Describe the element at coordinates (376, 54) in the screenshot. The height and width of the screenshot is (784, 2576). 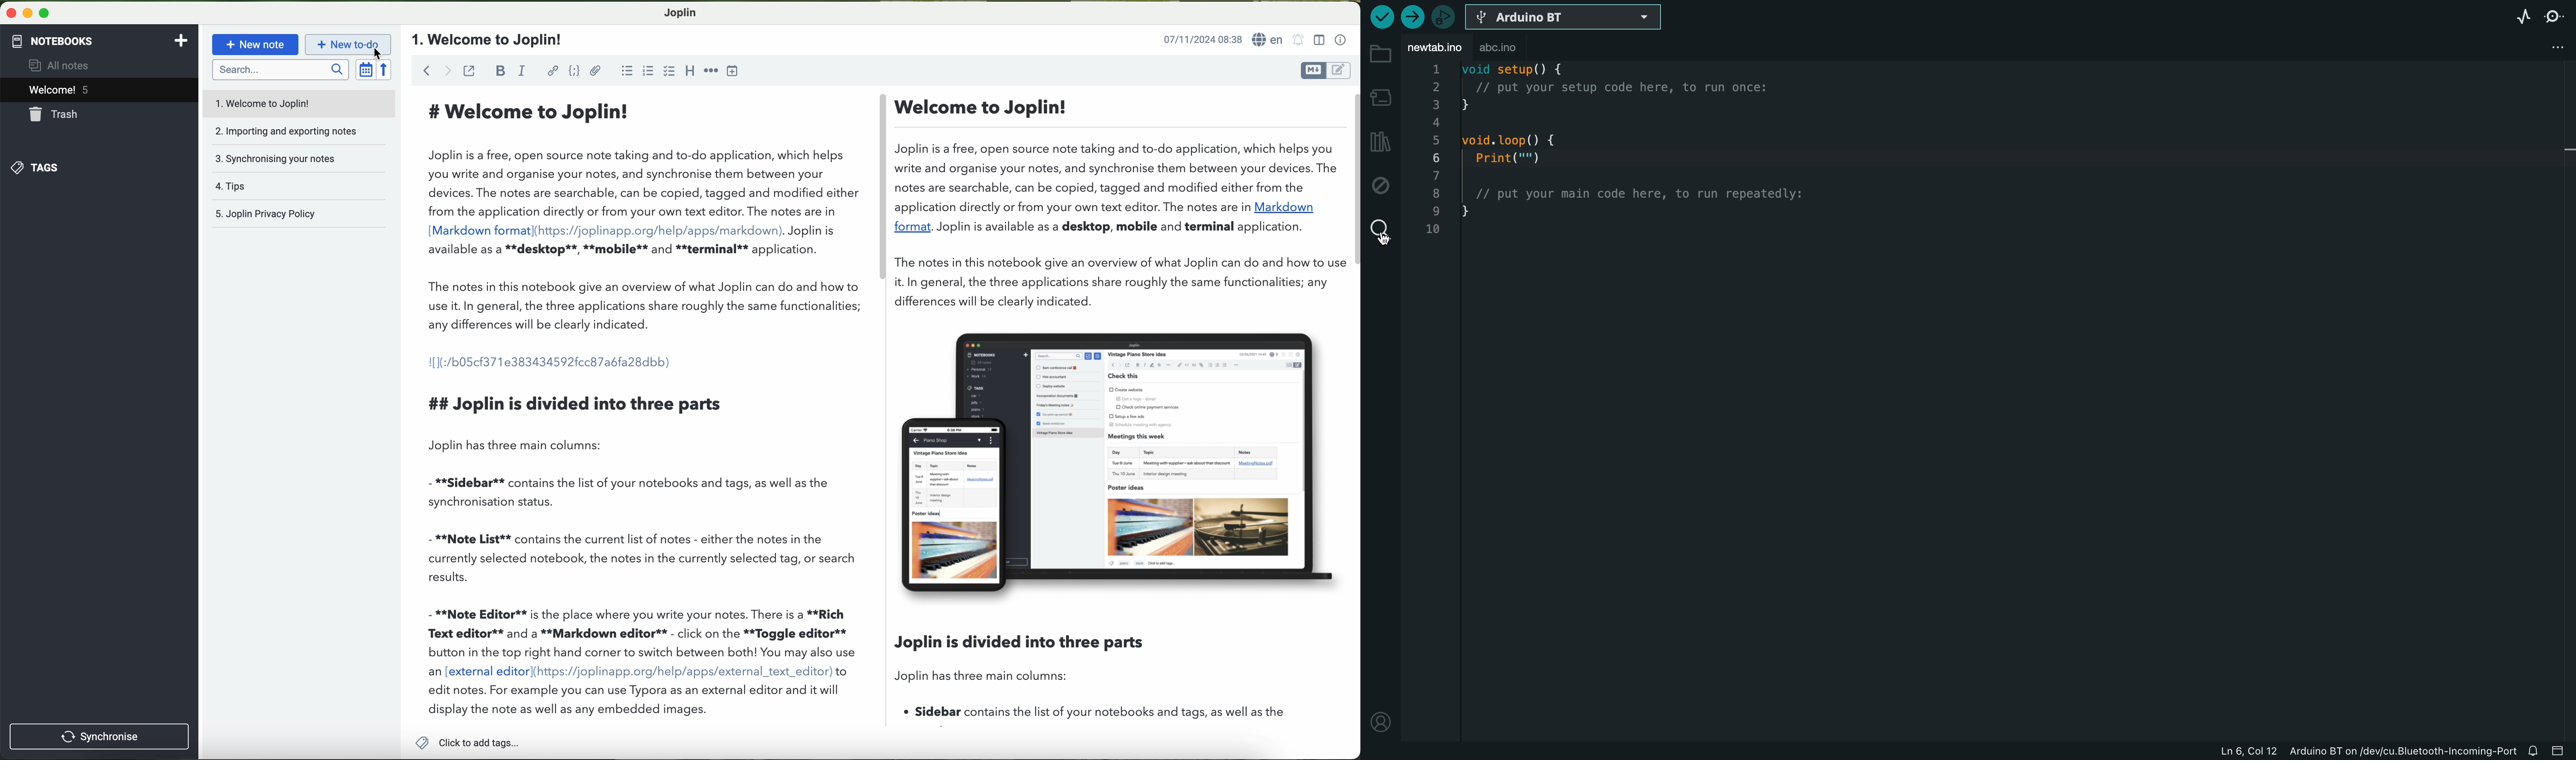
I see `cursor` at that location.